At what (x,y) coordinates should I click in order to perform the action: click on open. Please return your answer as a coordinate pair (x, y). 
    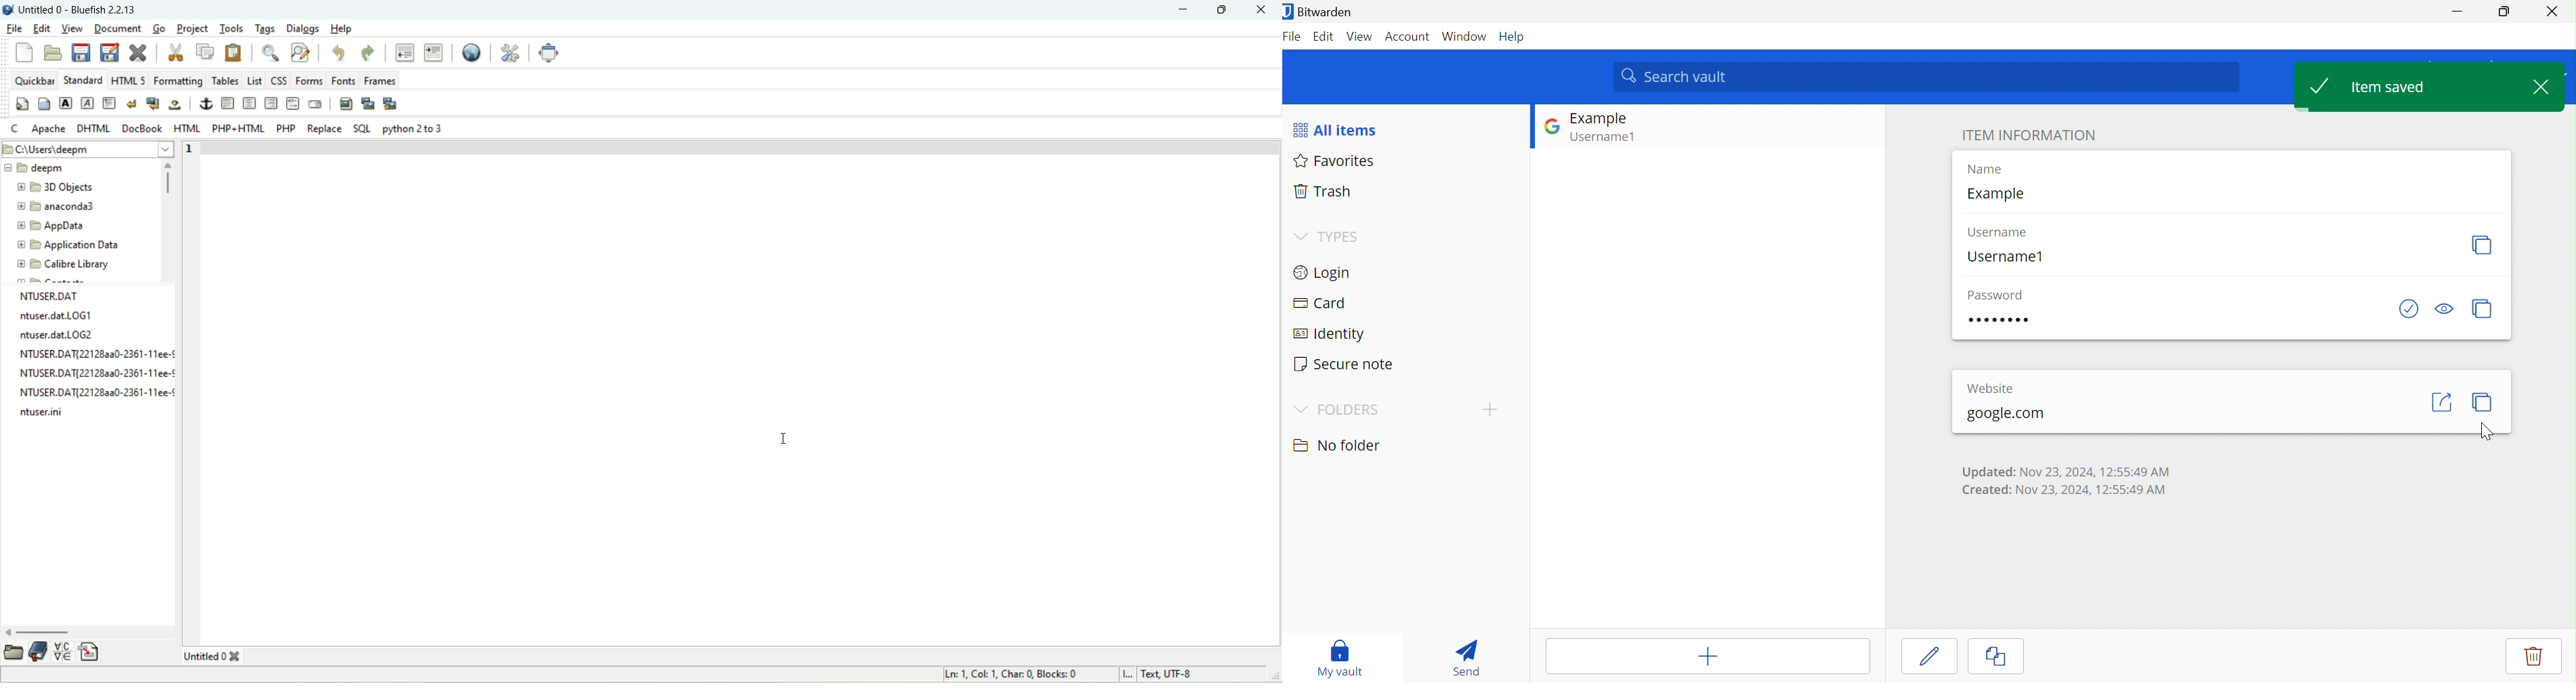
    Looking at the image, I should click on (53, 53).